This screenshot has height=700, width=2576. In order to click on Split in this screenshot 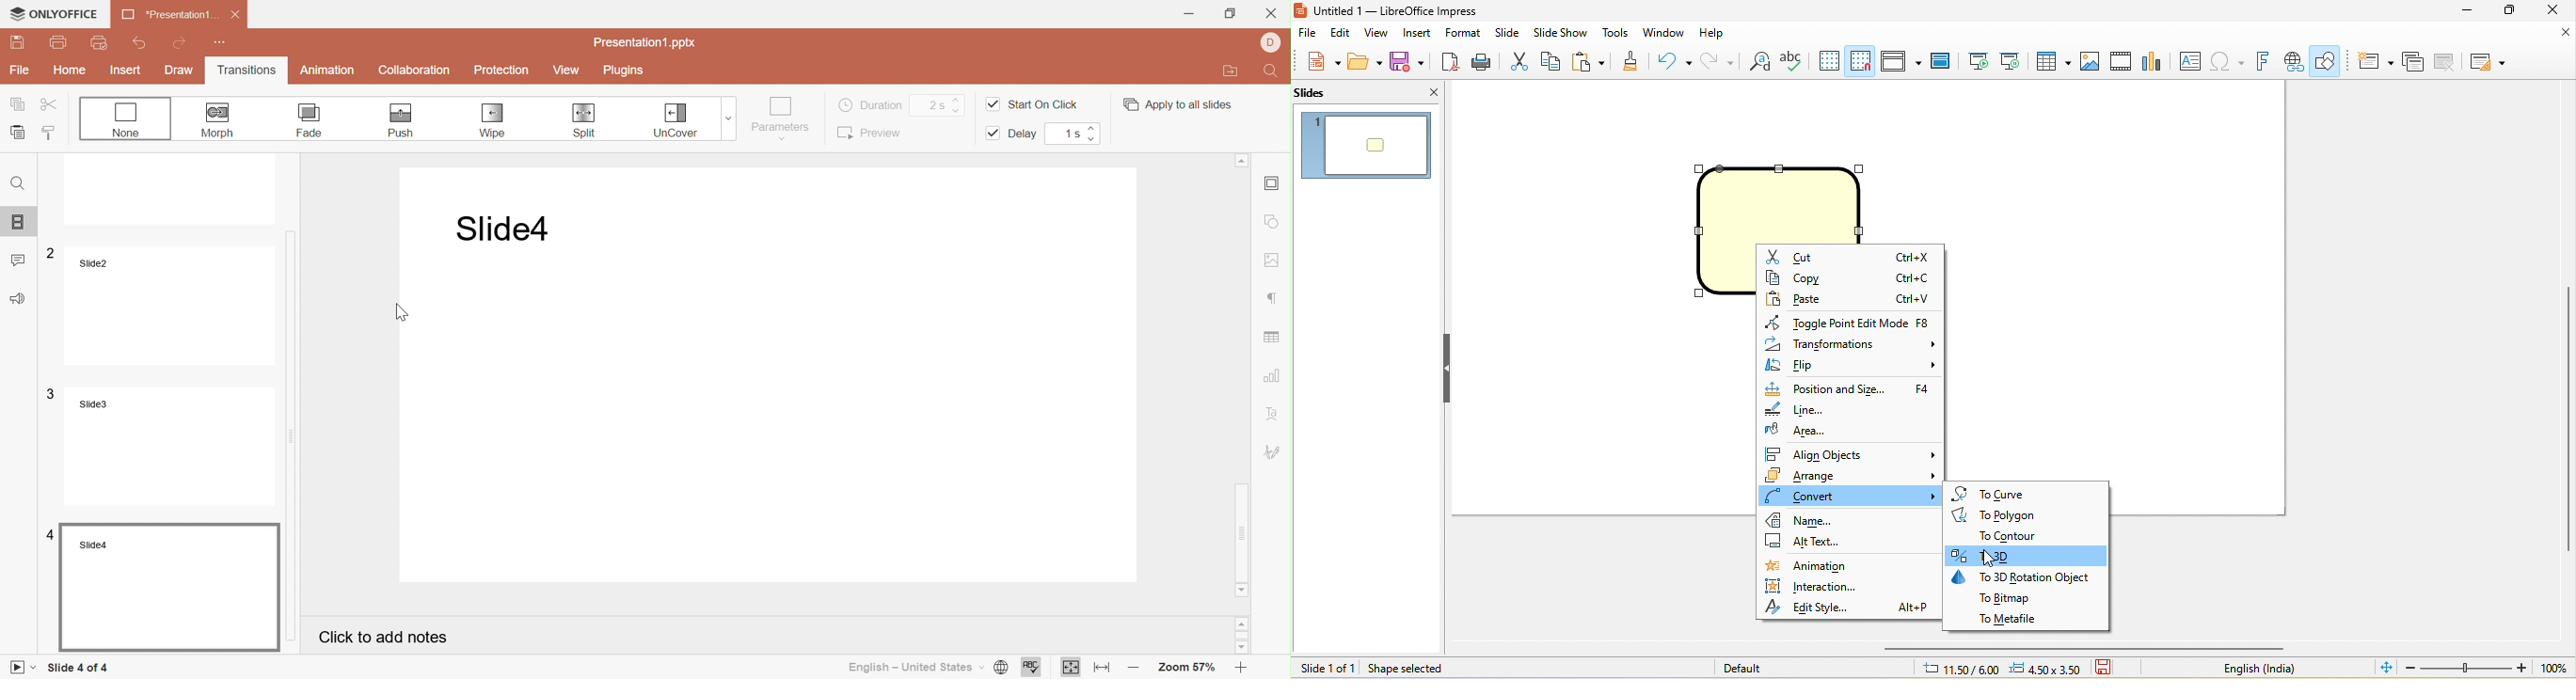, I will do `click(584, 121)`.